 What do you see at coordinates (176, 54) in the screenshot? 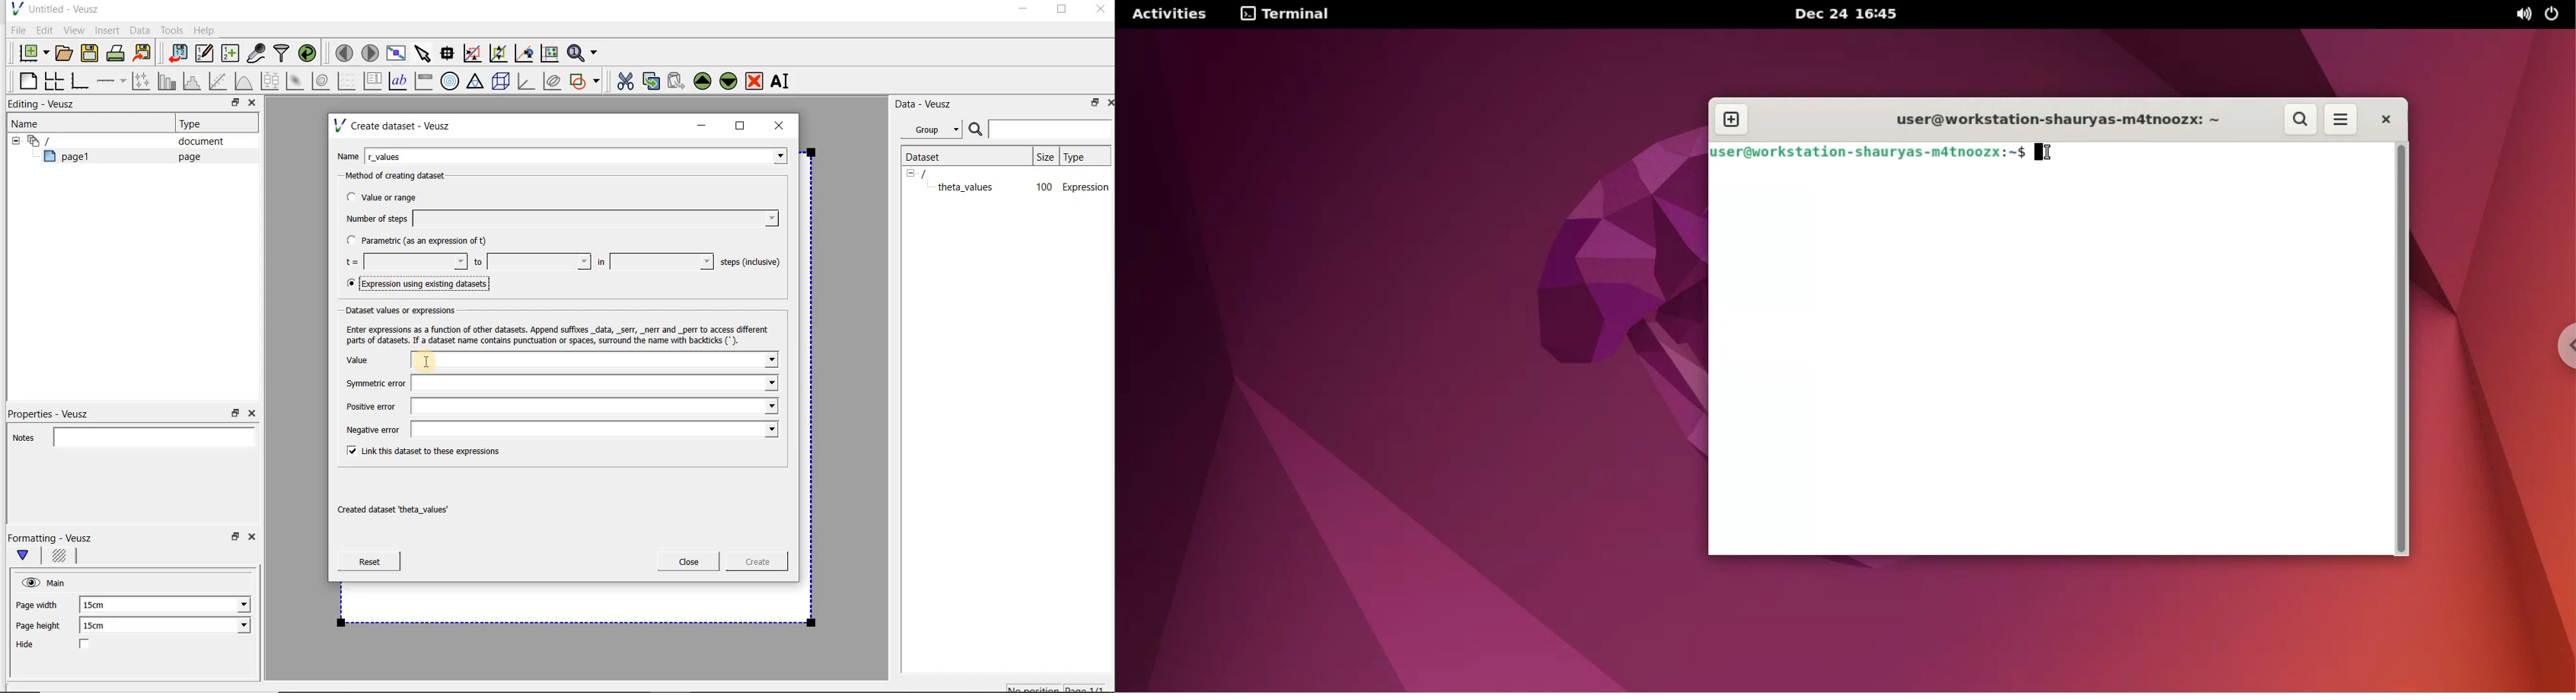
I see `import data into Veusz` at bounding box center [176, 54].